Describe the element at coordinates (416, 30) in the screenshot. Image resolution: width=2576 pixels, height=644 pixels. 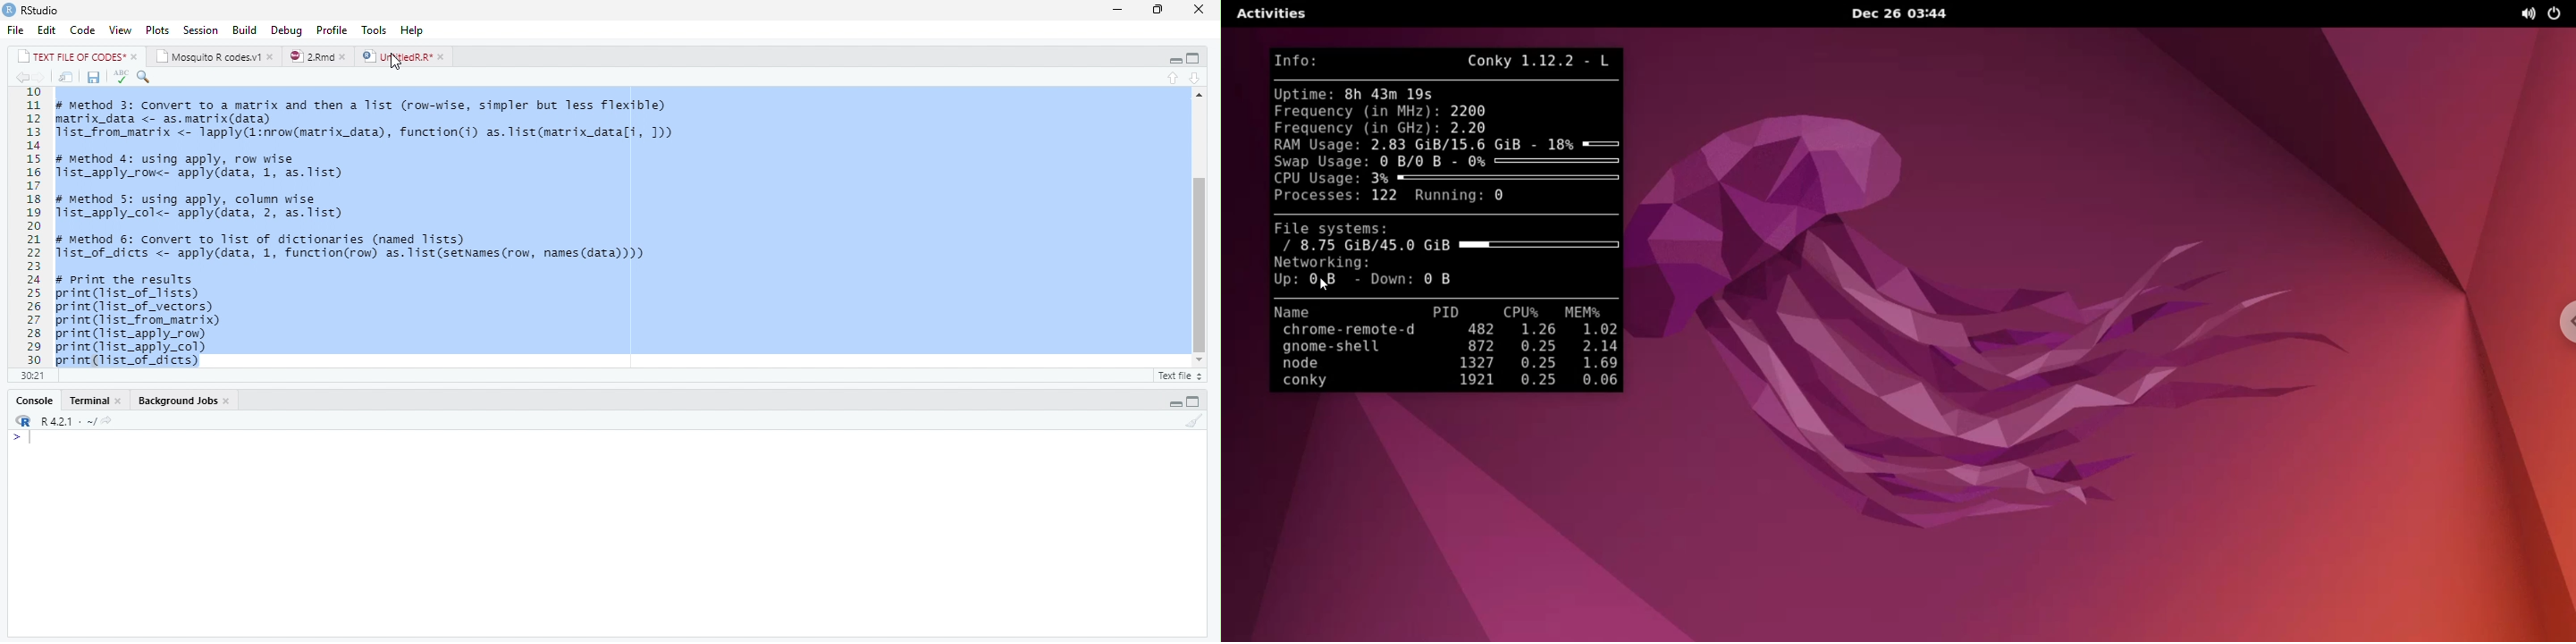
I see `Help` at that location.